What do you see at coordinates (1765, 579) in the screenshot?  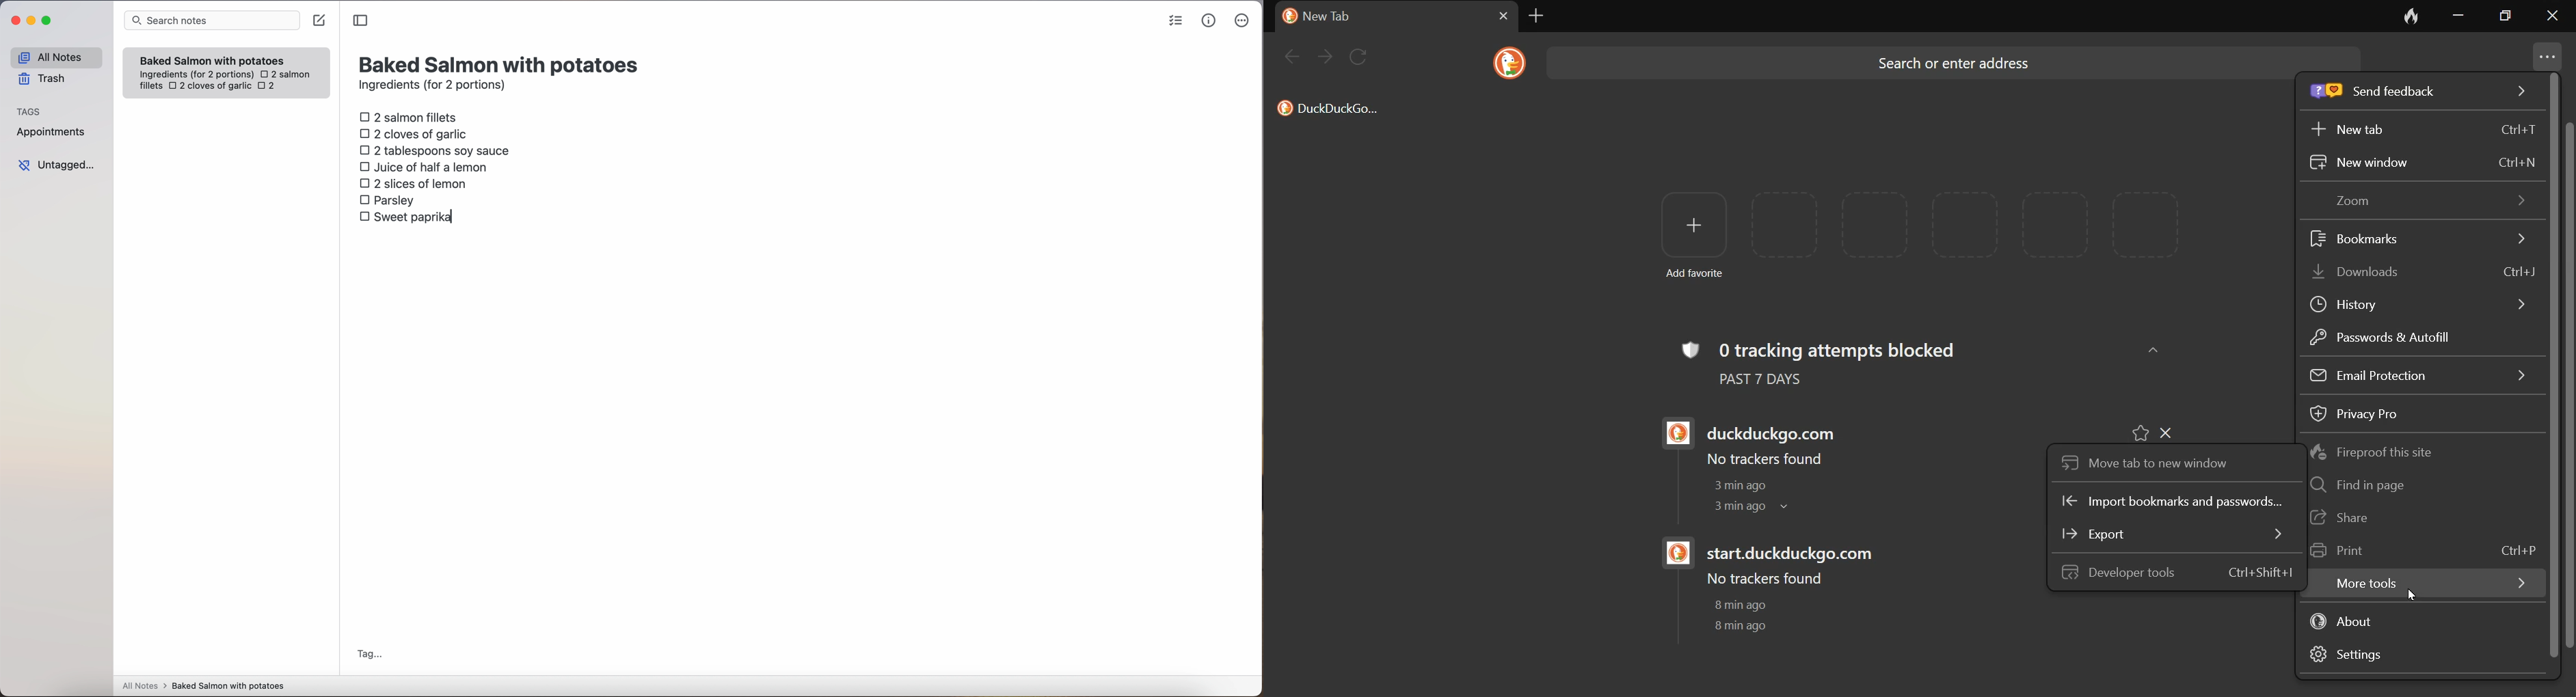 I see `No trackers found` at bounding box center [1765, 579].